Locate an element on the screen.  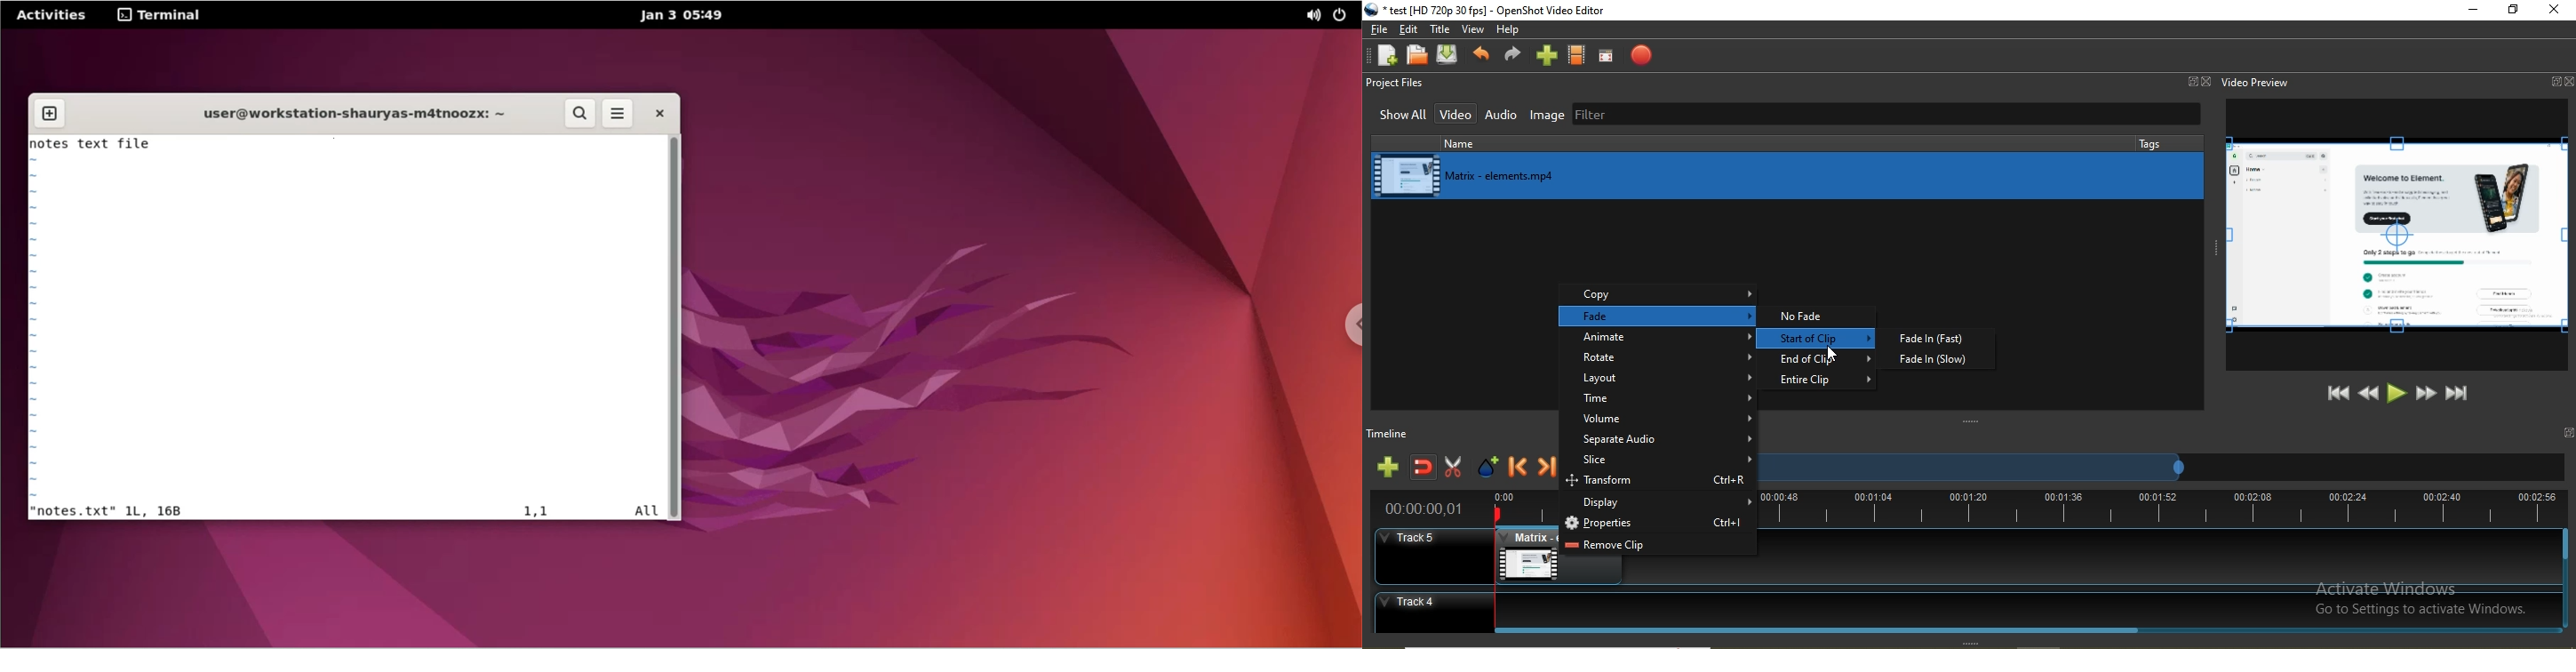
Audio is located at coordinates (1503, 116).